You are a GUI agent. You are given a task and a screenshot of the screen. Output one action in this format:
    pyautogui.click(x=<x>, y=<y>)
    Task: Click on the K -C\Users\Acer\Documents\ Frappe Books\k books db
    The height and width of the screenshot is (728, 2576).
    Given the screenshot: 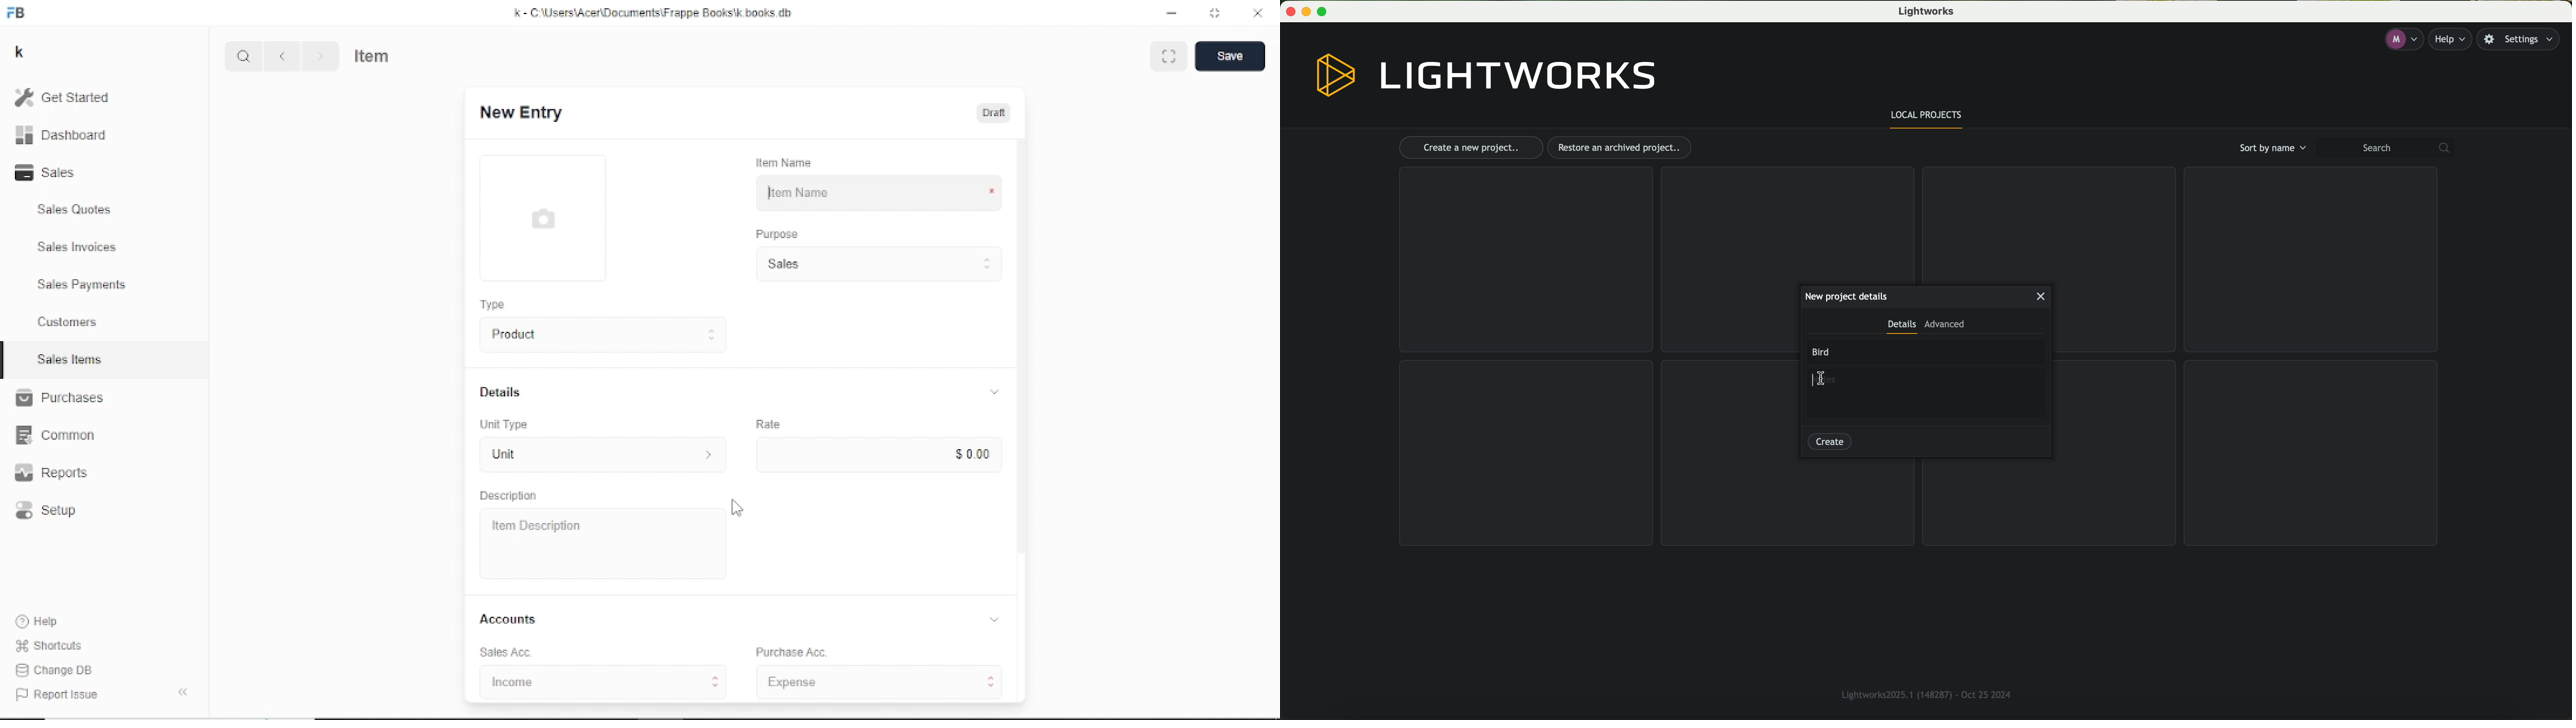 What is the action you would take?
    pyautogui.click(x=657, y=13)
    